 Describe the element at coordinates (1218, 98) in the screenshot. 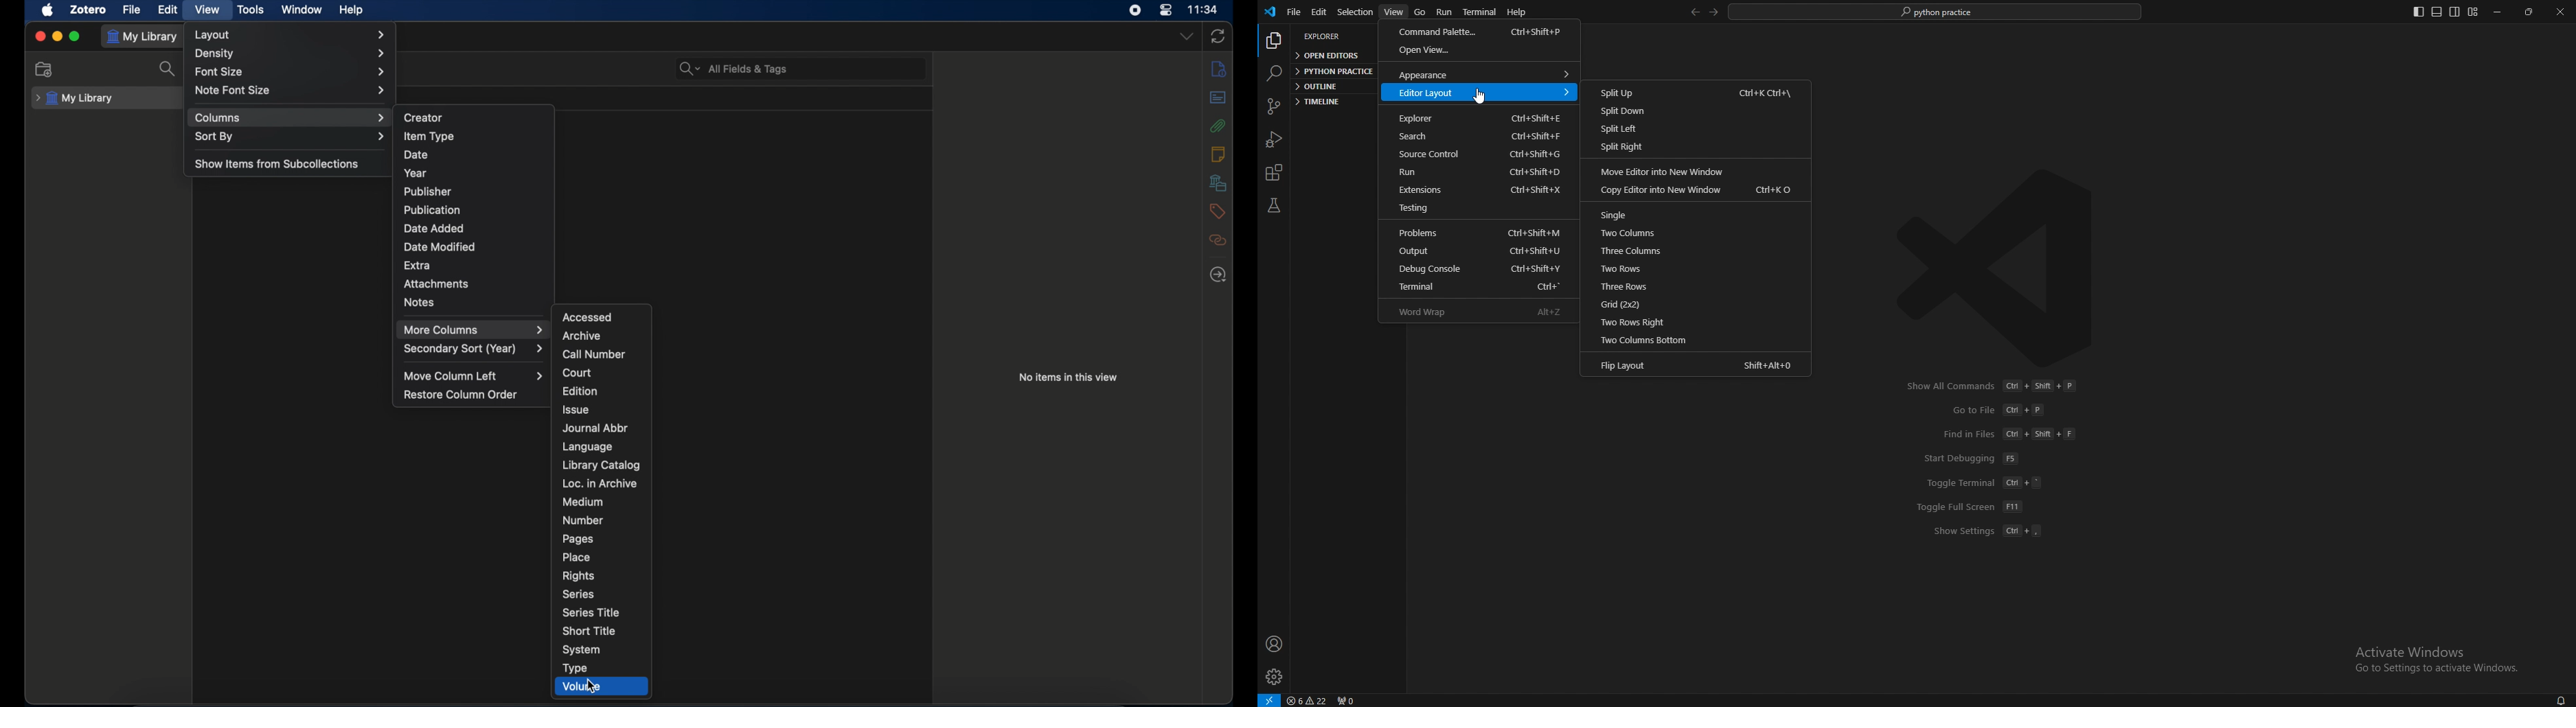

I see `abstract` at that location.